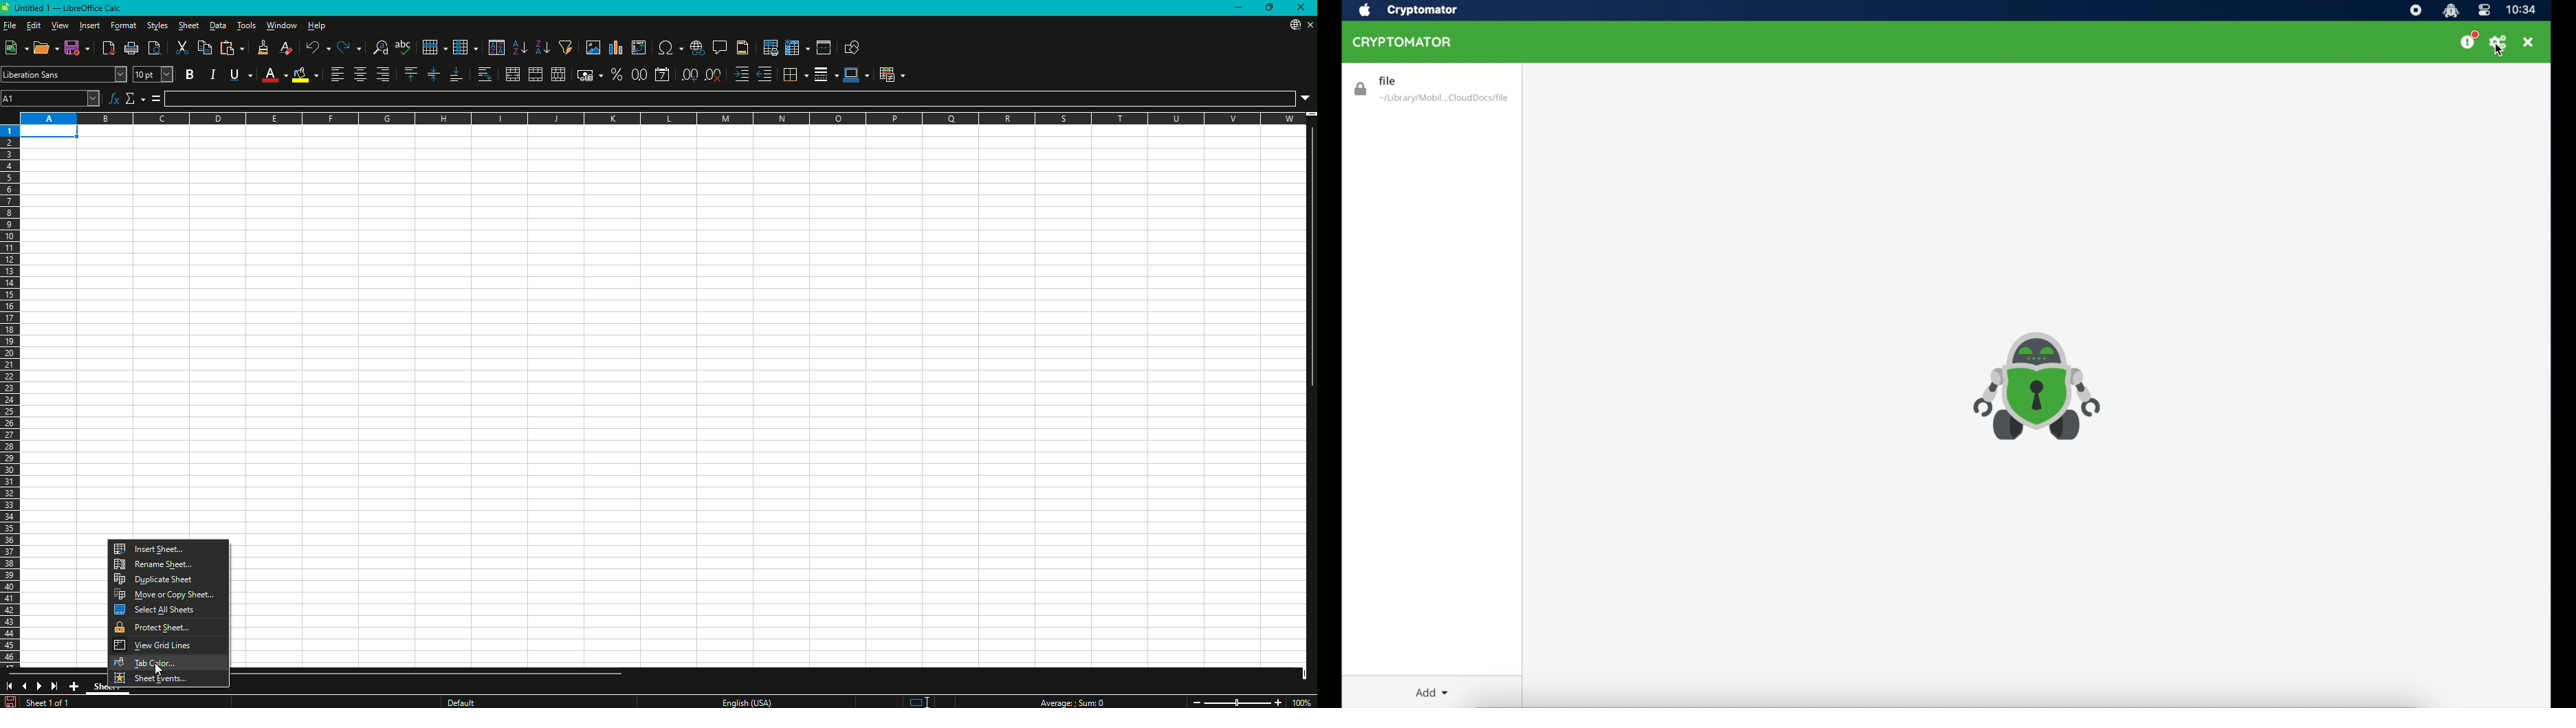  Describe the element at coordinates (1306, 99) in the screenshot. I see `Expand Formula Bar` at that location.